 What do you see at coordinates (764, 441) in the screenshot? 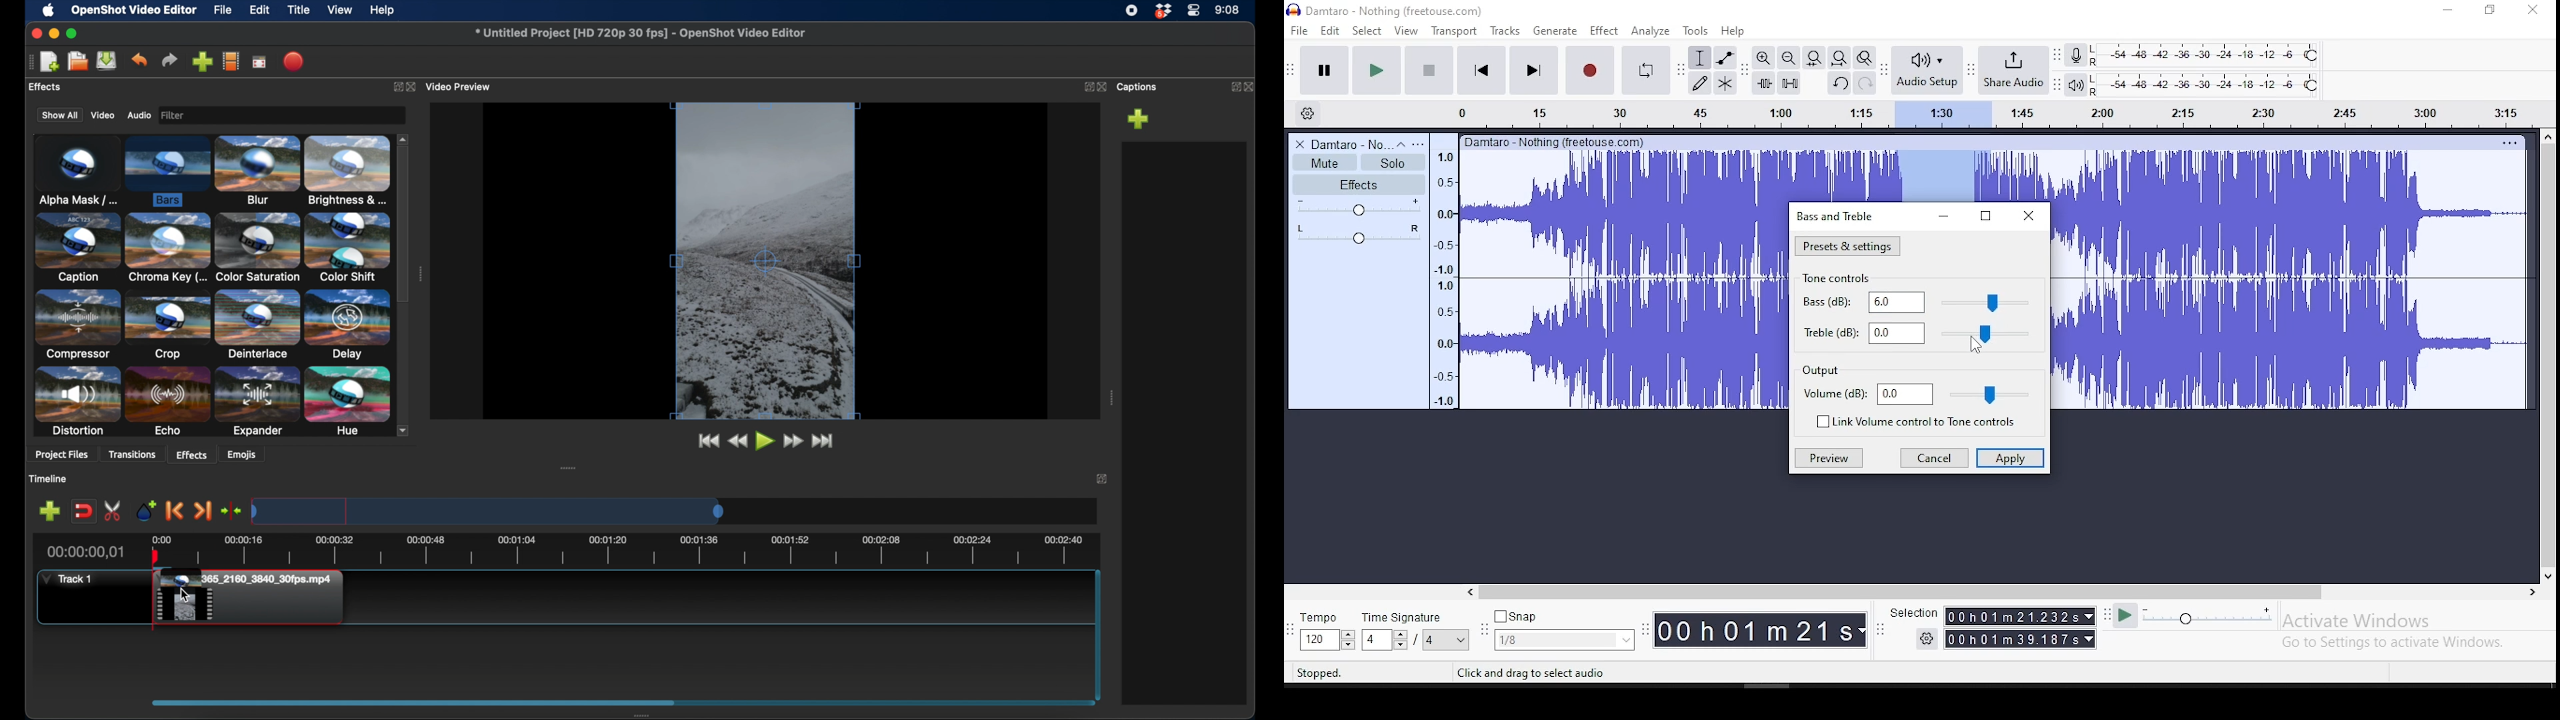
I see `play` at bounding box center [764, 441].